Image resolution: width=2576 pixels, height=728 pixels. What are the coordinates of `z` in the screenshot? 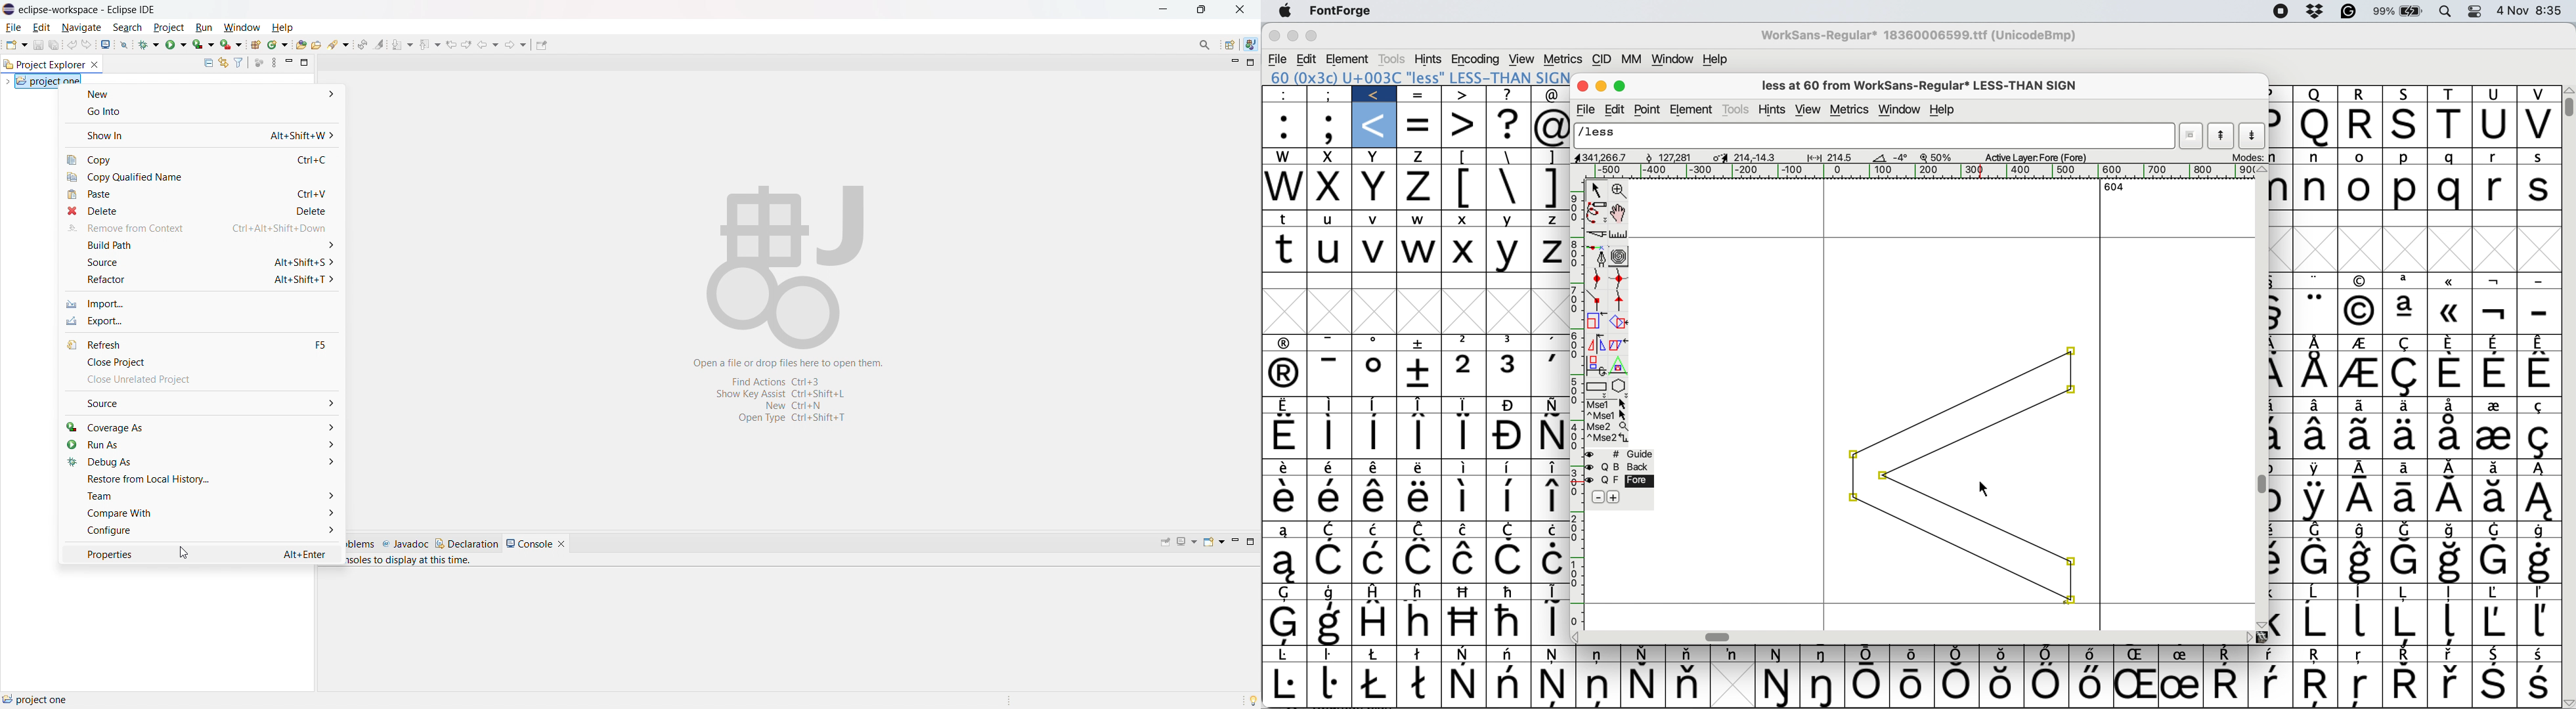 It's located at (1420, 188).